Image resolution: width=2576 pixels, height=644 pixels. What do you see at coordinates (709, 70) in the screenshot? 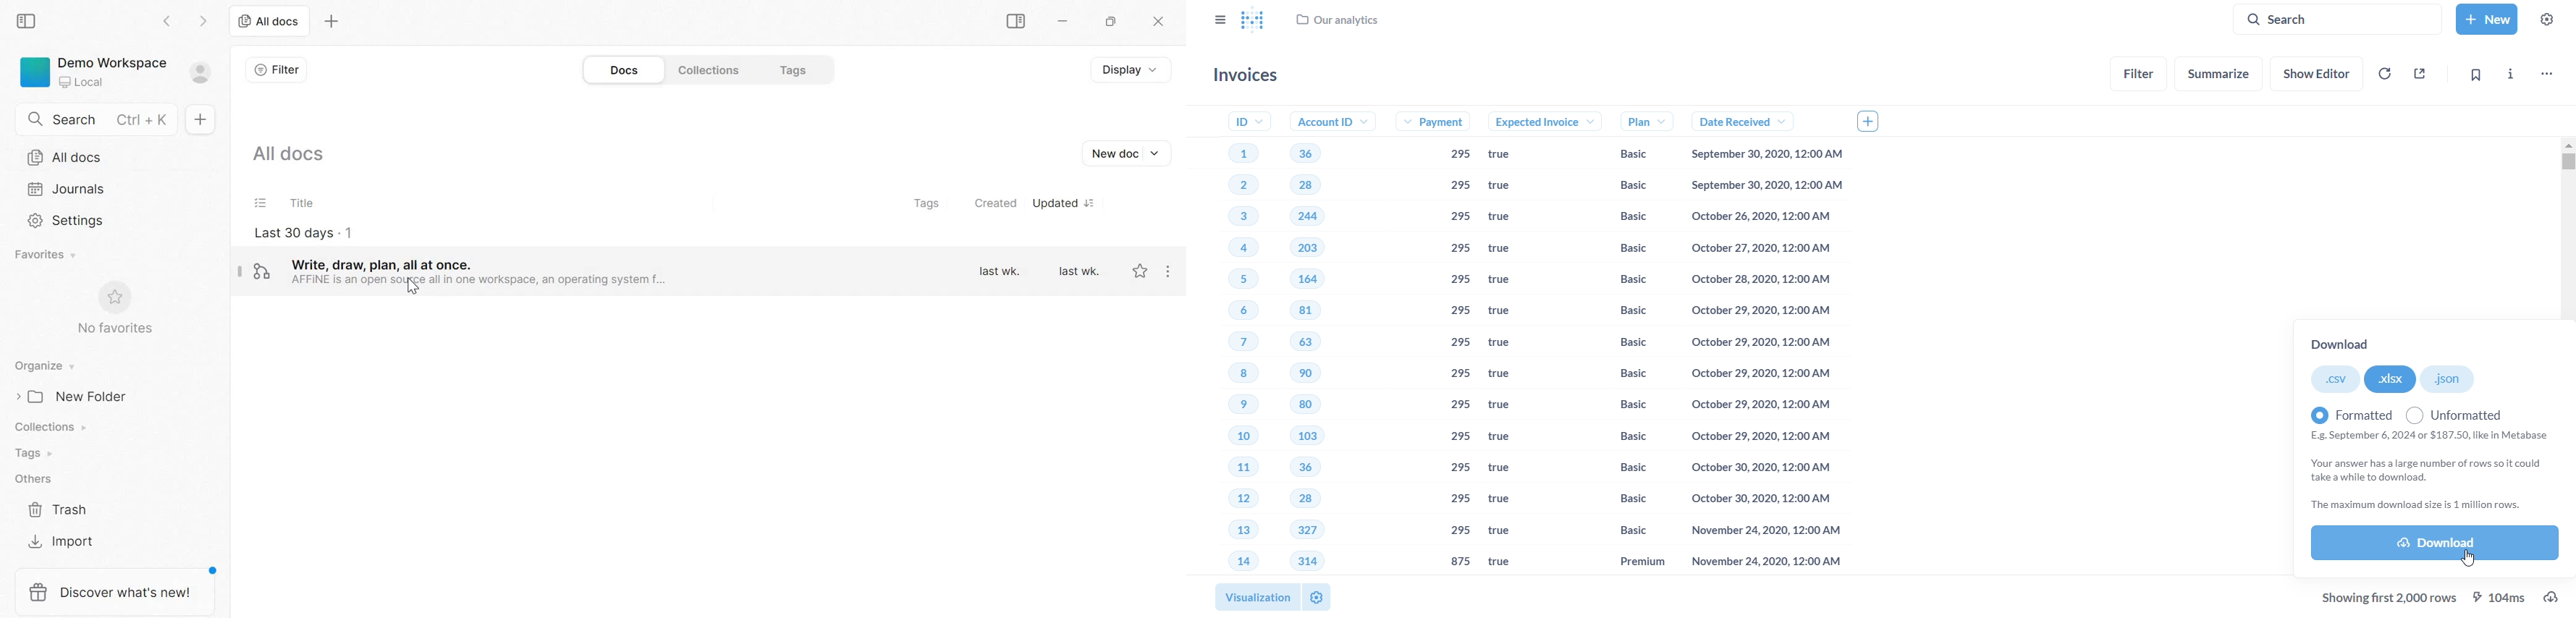
I see `Collections` at bounding box center [709, 70].